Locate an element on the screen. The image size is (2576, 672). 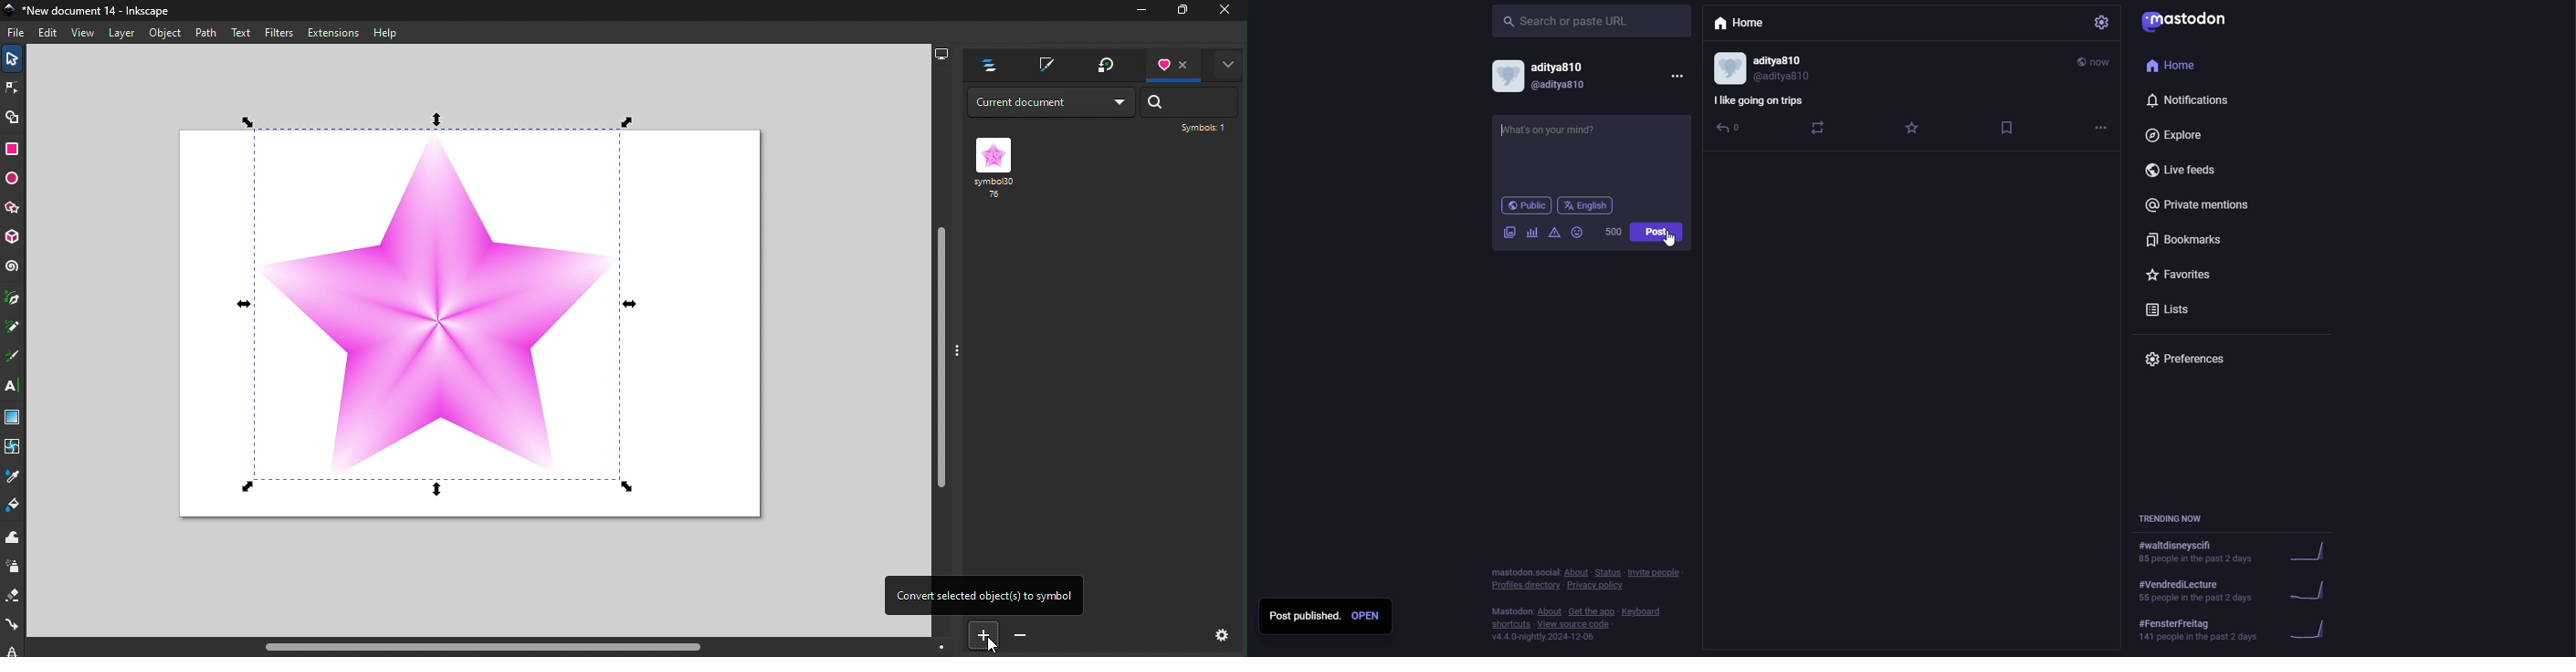
favorite is located at coordinates (1913, 129).